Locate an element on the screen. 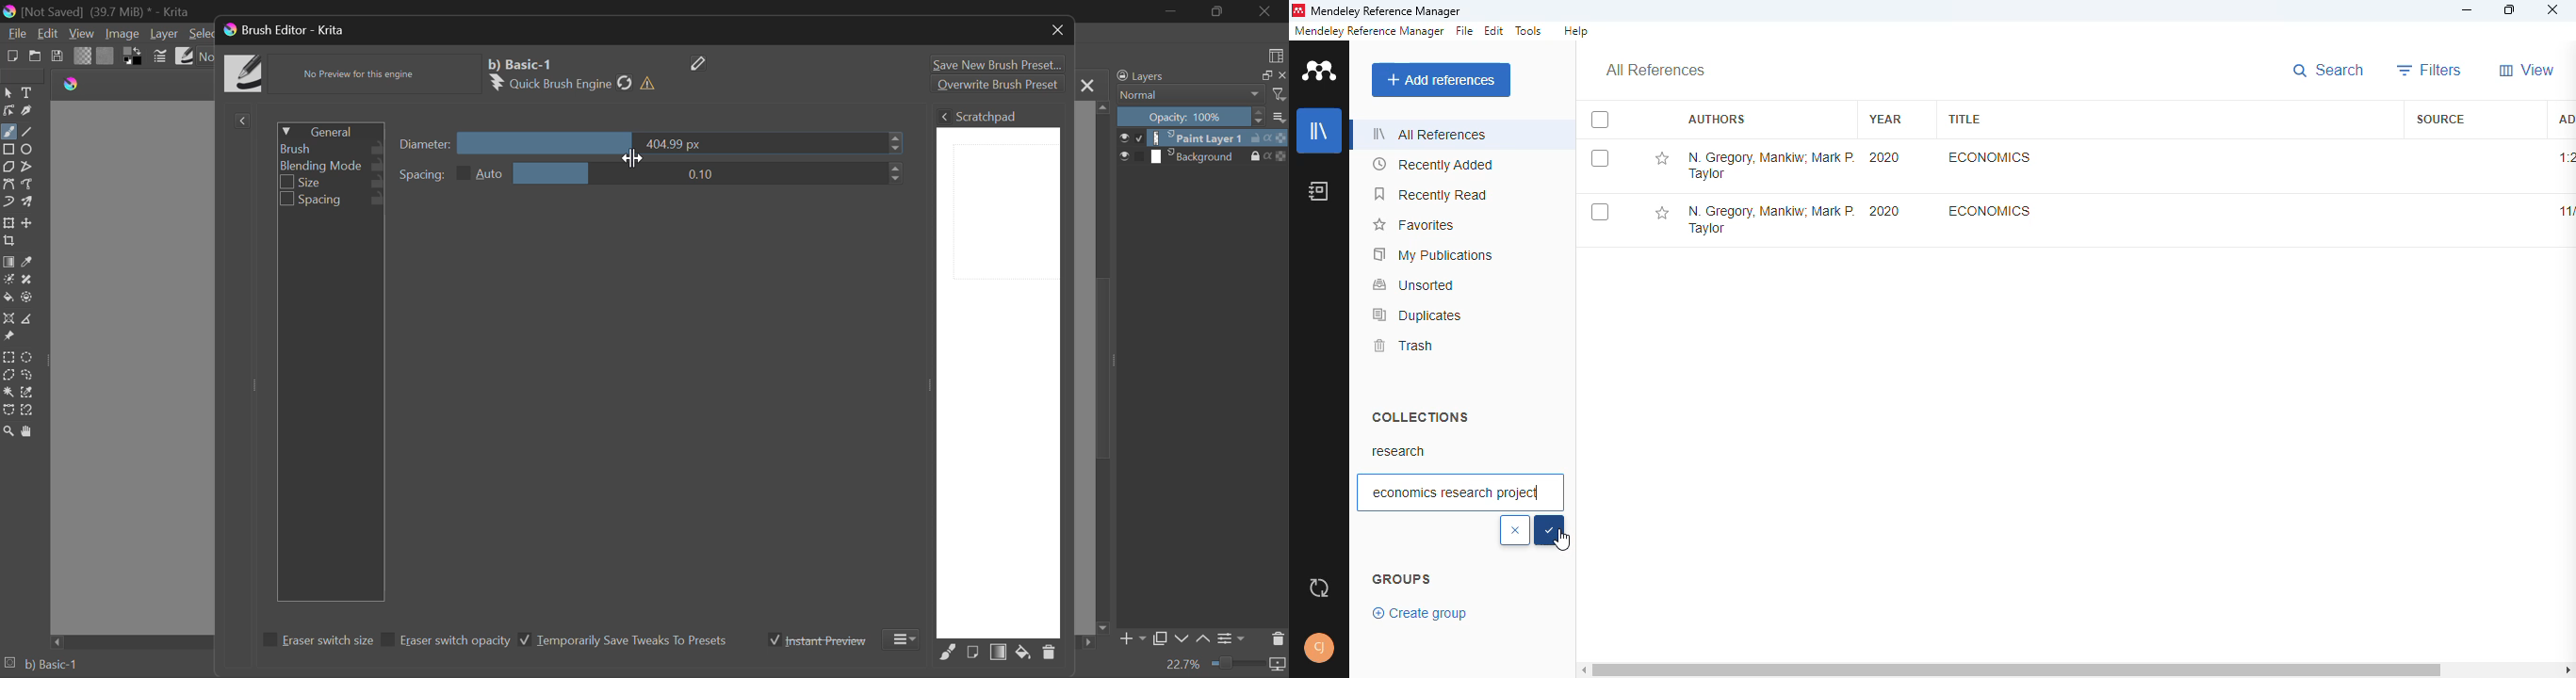 Image resolution: width=2576 pixels, height=700 pixels. Move Layer Up is located at coordinates (1204, 640).